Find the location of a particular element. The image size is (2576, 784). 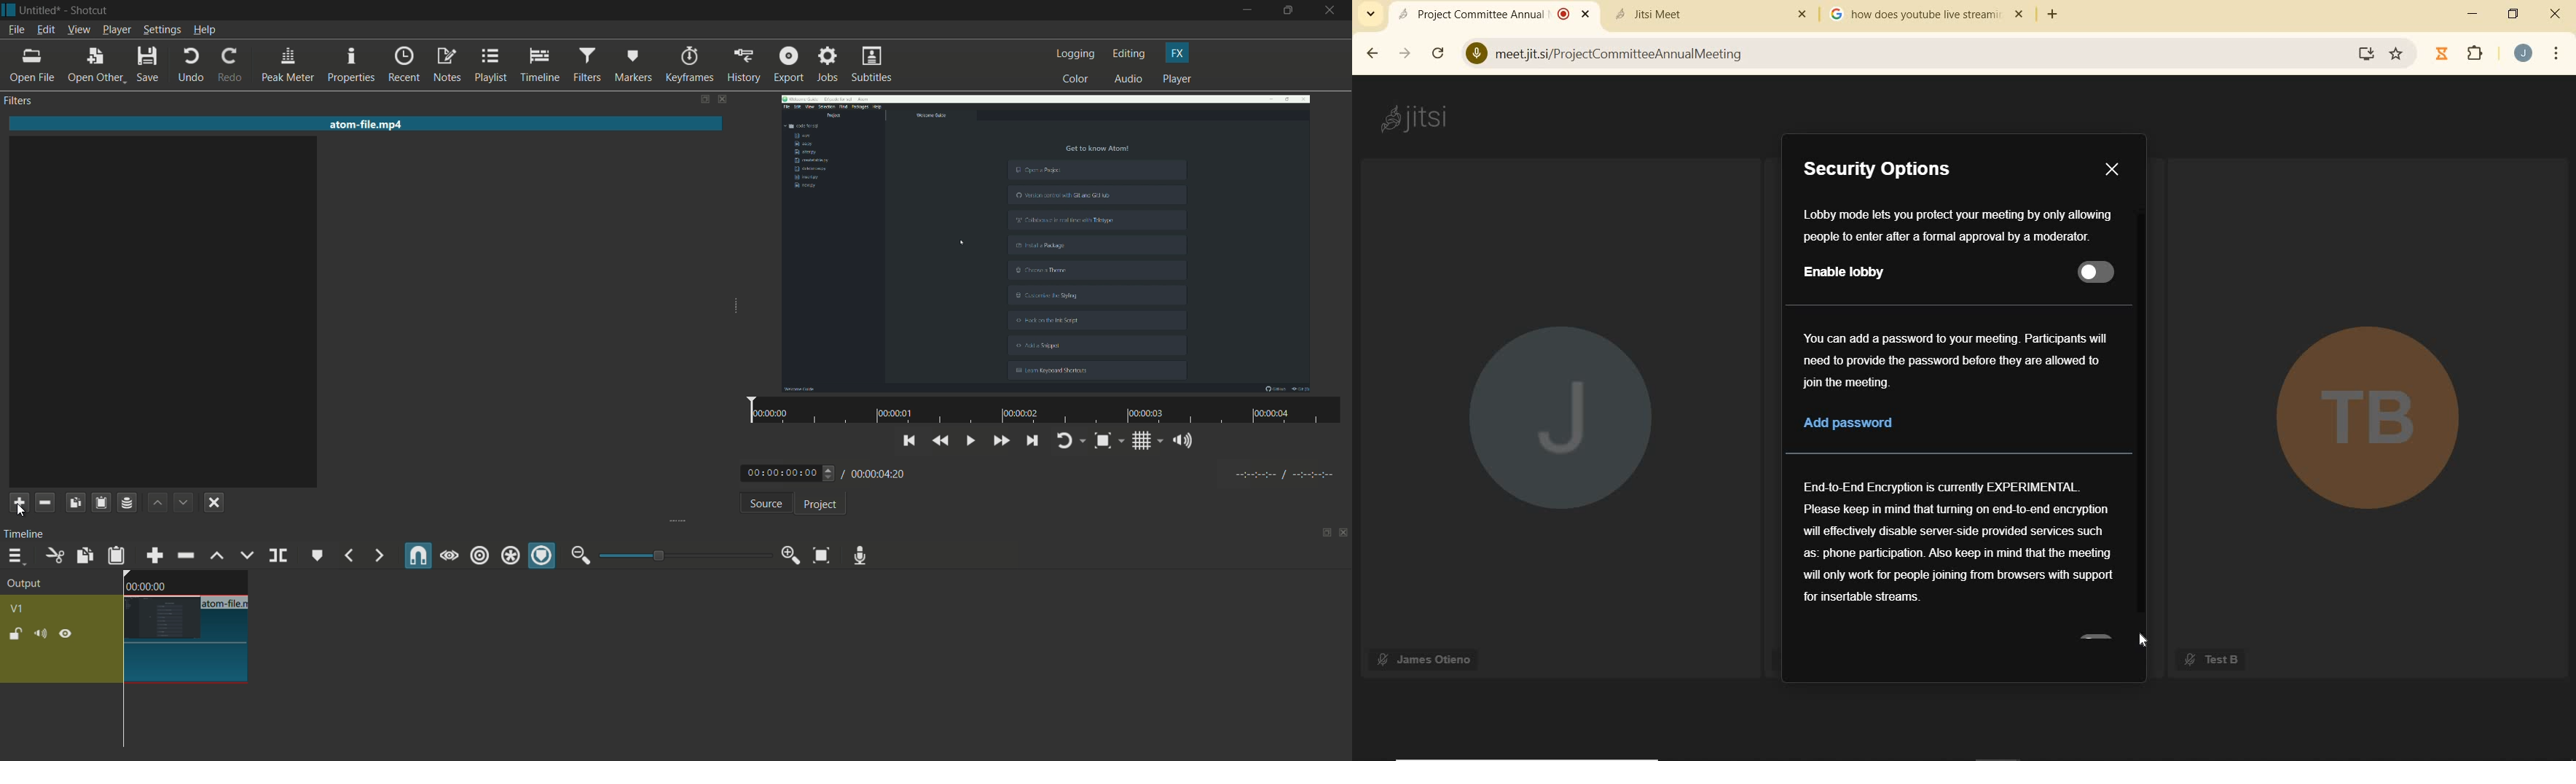

fx is located at coordinates (1177, 53).